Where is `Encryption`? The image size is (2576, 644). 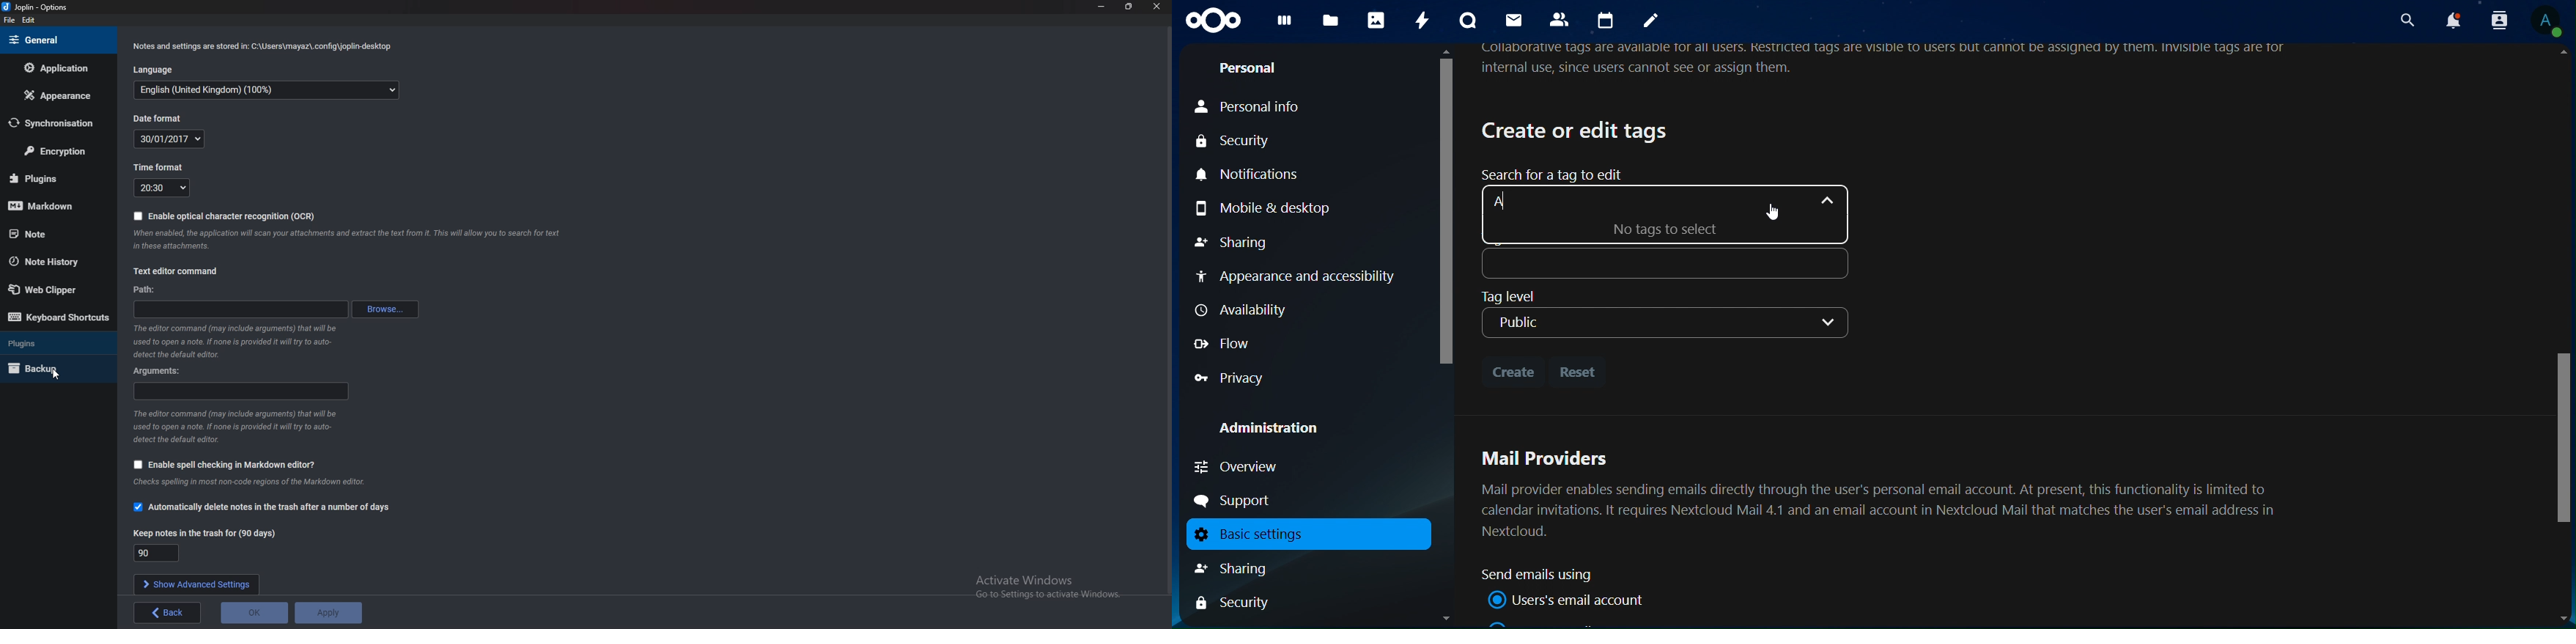
Encryption is located at coordinates (60, 150).